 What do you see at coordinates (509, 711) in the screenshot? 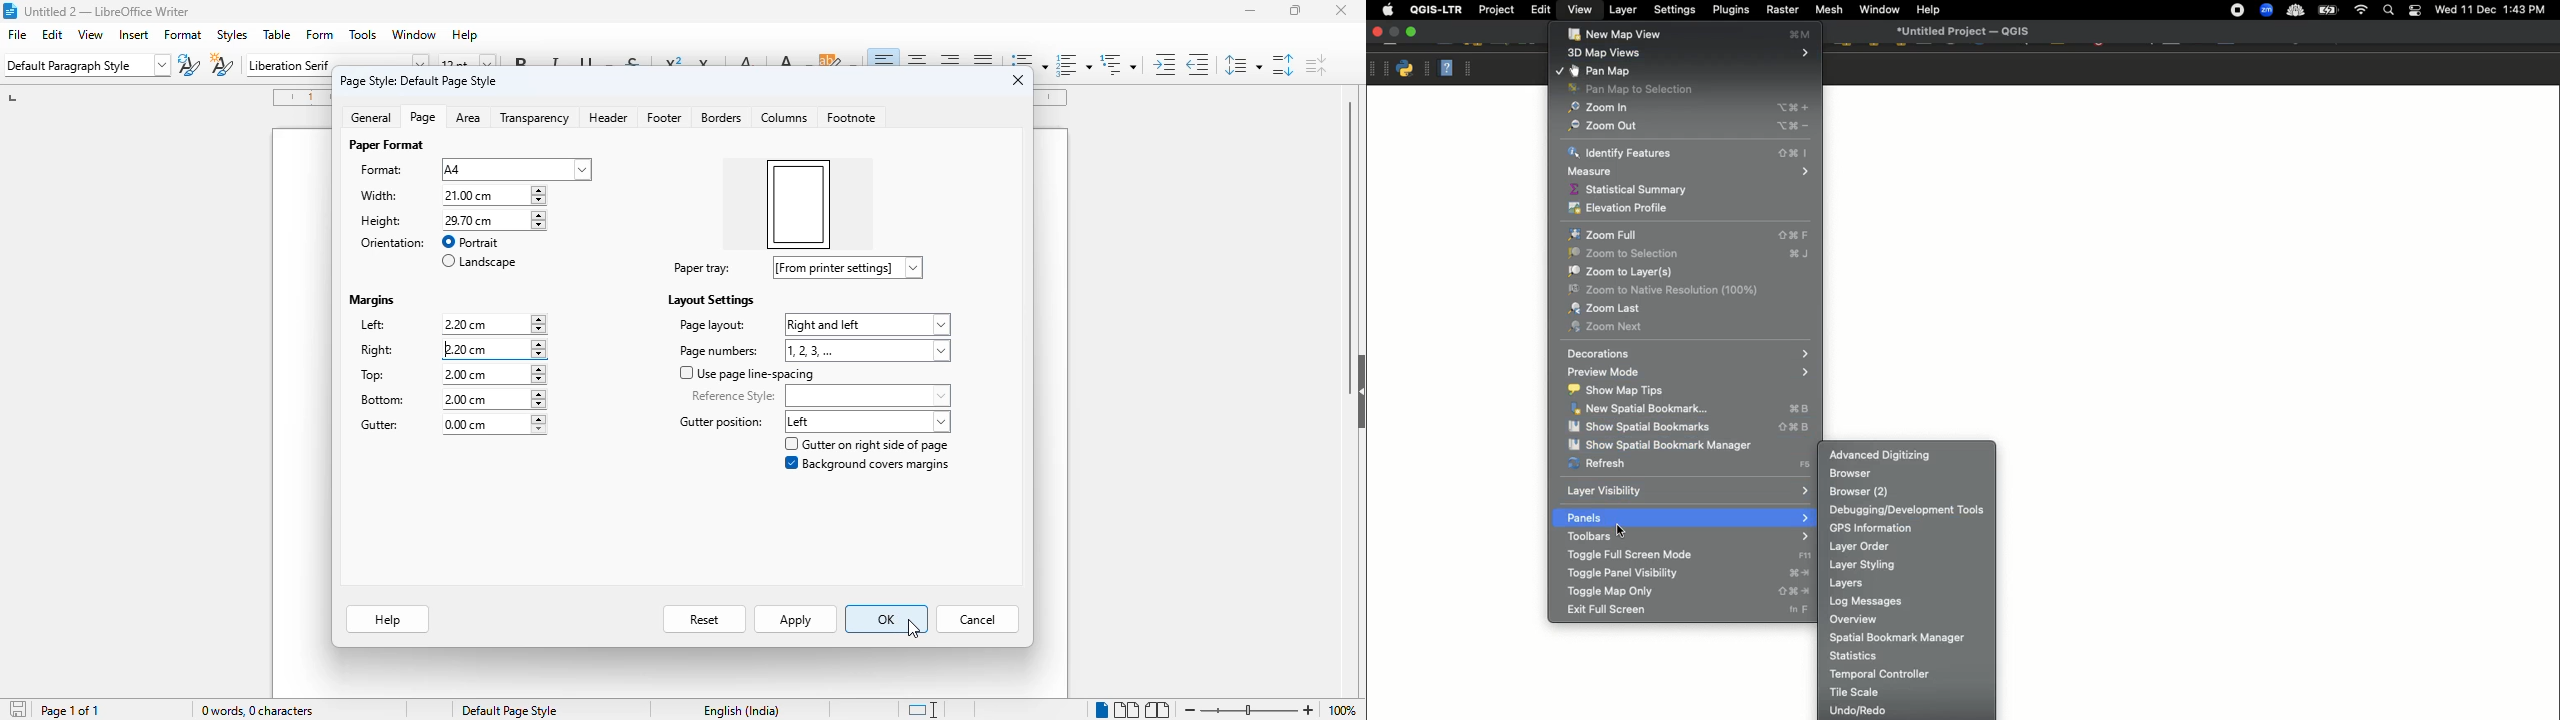
I see `default page style` at bounding box center [509, 711].